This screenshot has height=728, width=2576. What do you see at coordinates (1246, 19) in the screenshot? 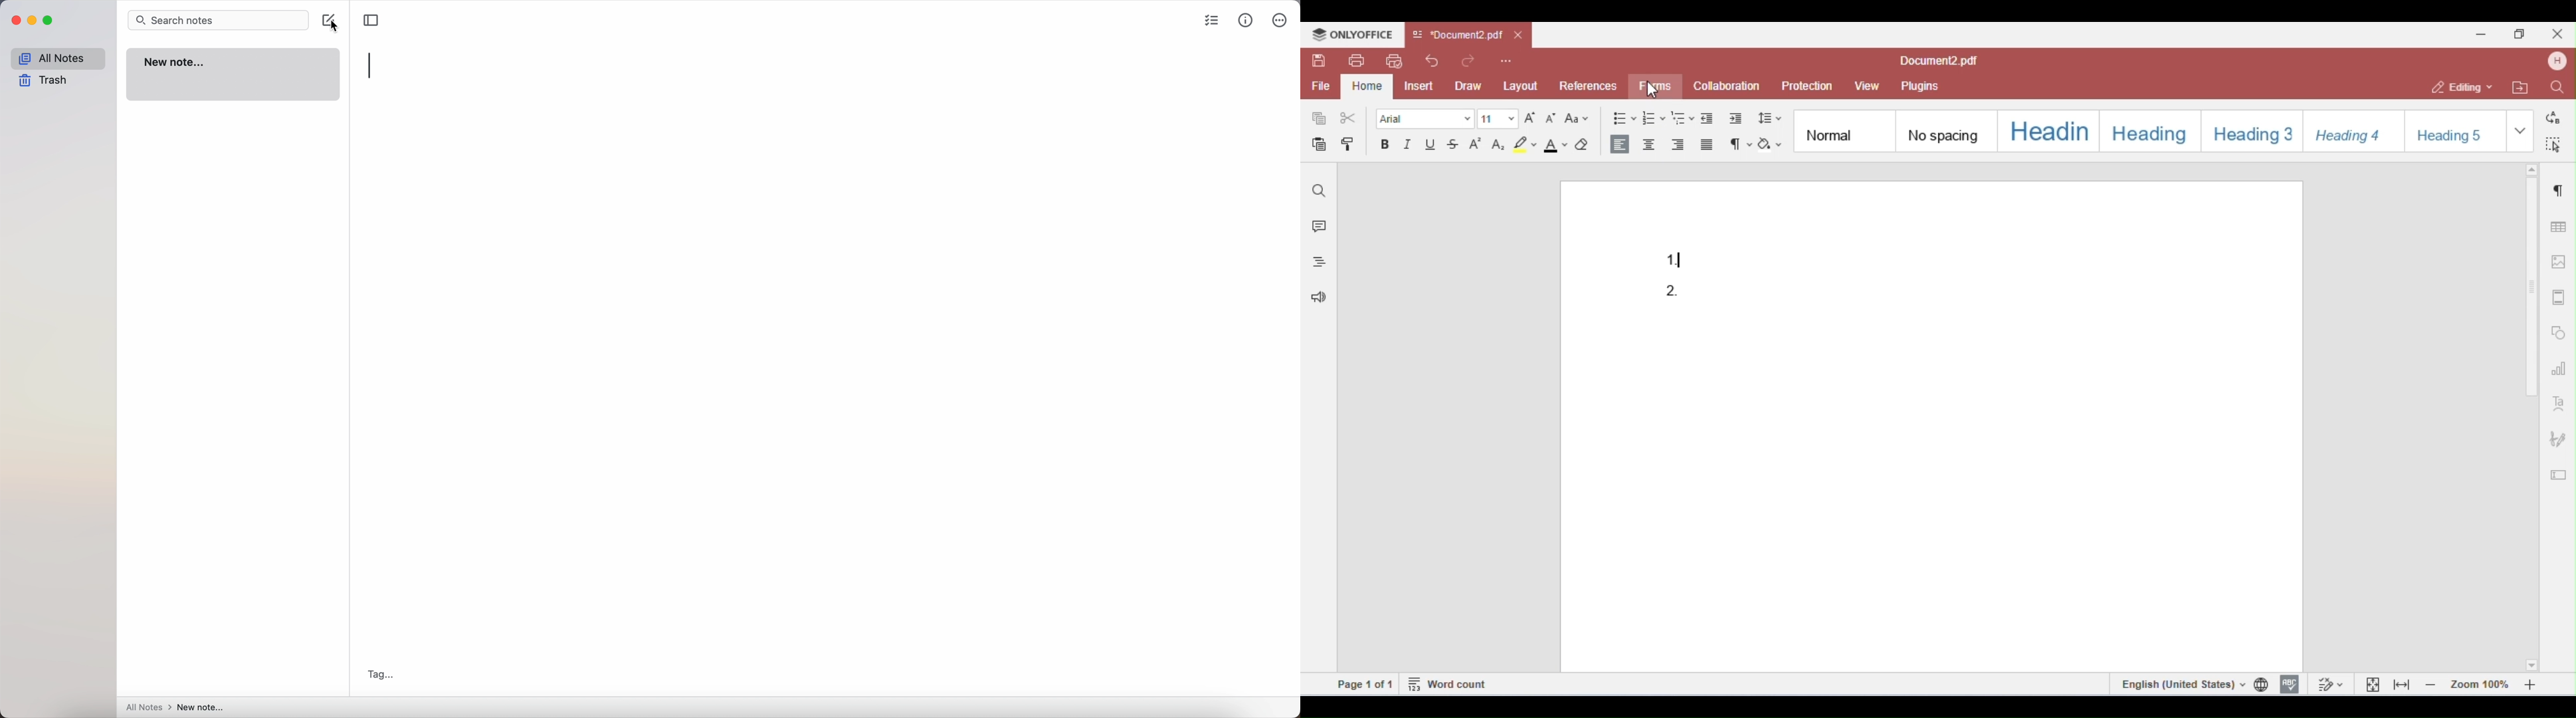
I see `metrics` at bounding box center [1246, 19].